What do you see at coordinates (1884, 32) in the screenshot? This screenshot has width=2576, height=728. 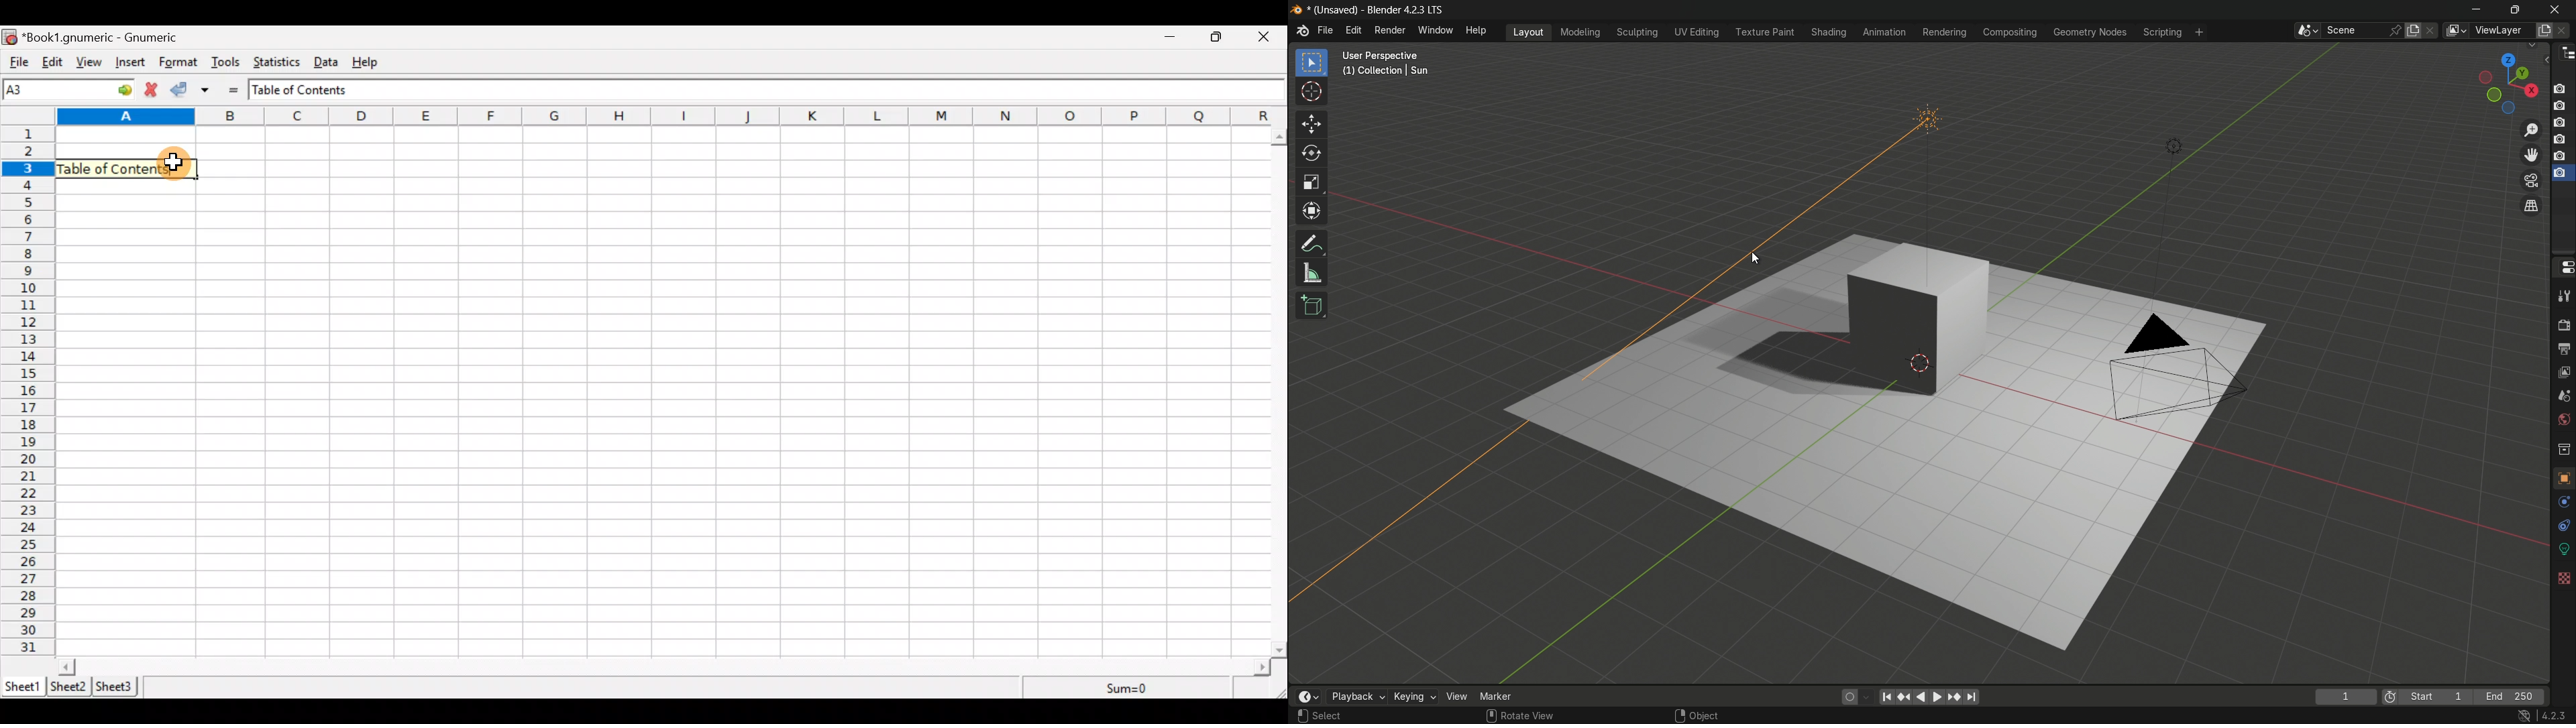 I see `animation` at bounding box center [1884, 32].